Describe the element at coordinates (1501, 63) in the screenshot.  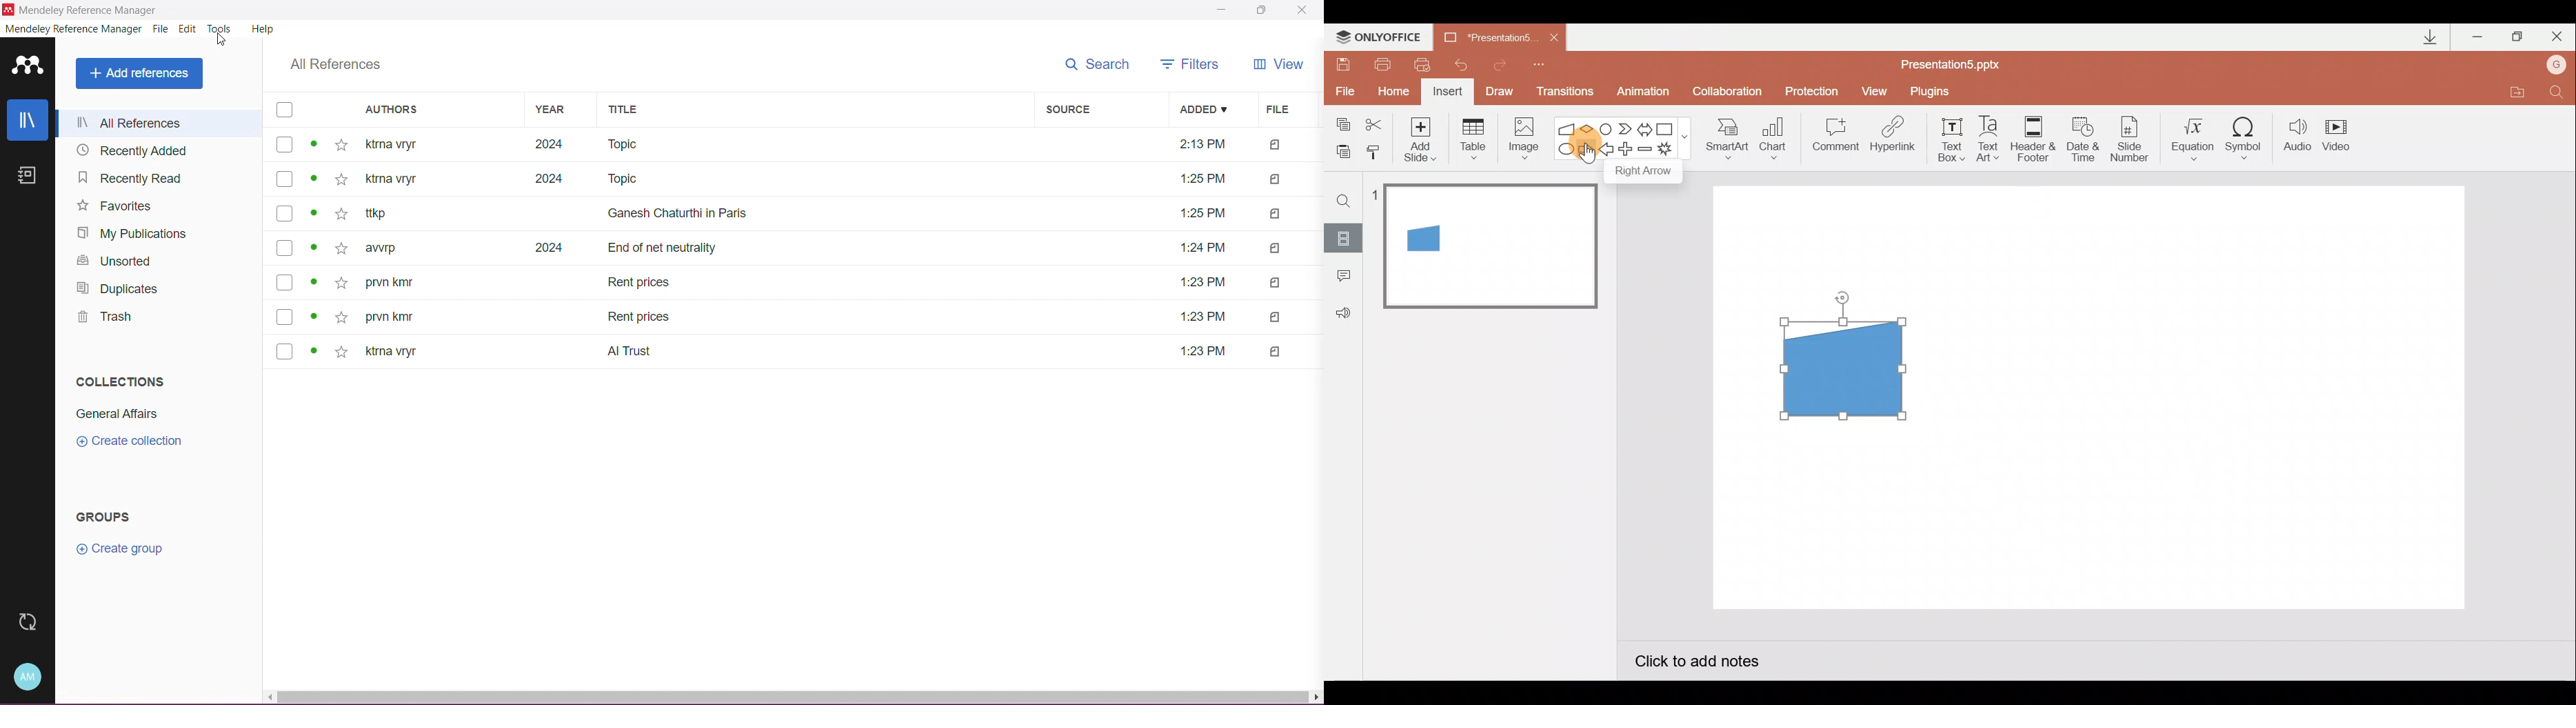
I see `Redo` at that location.